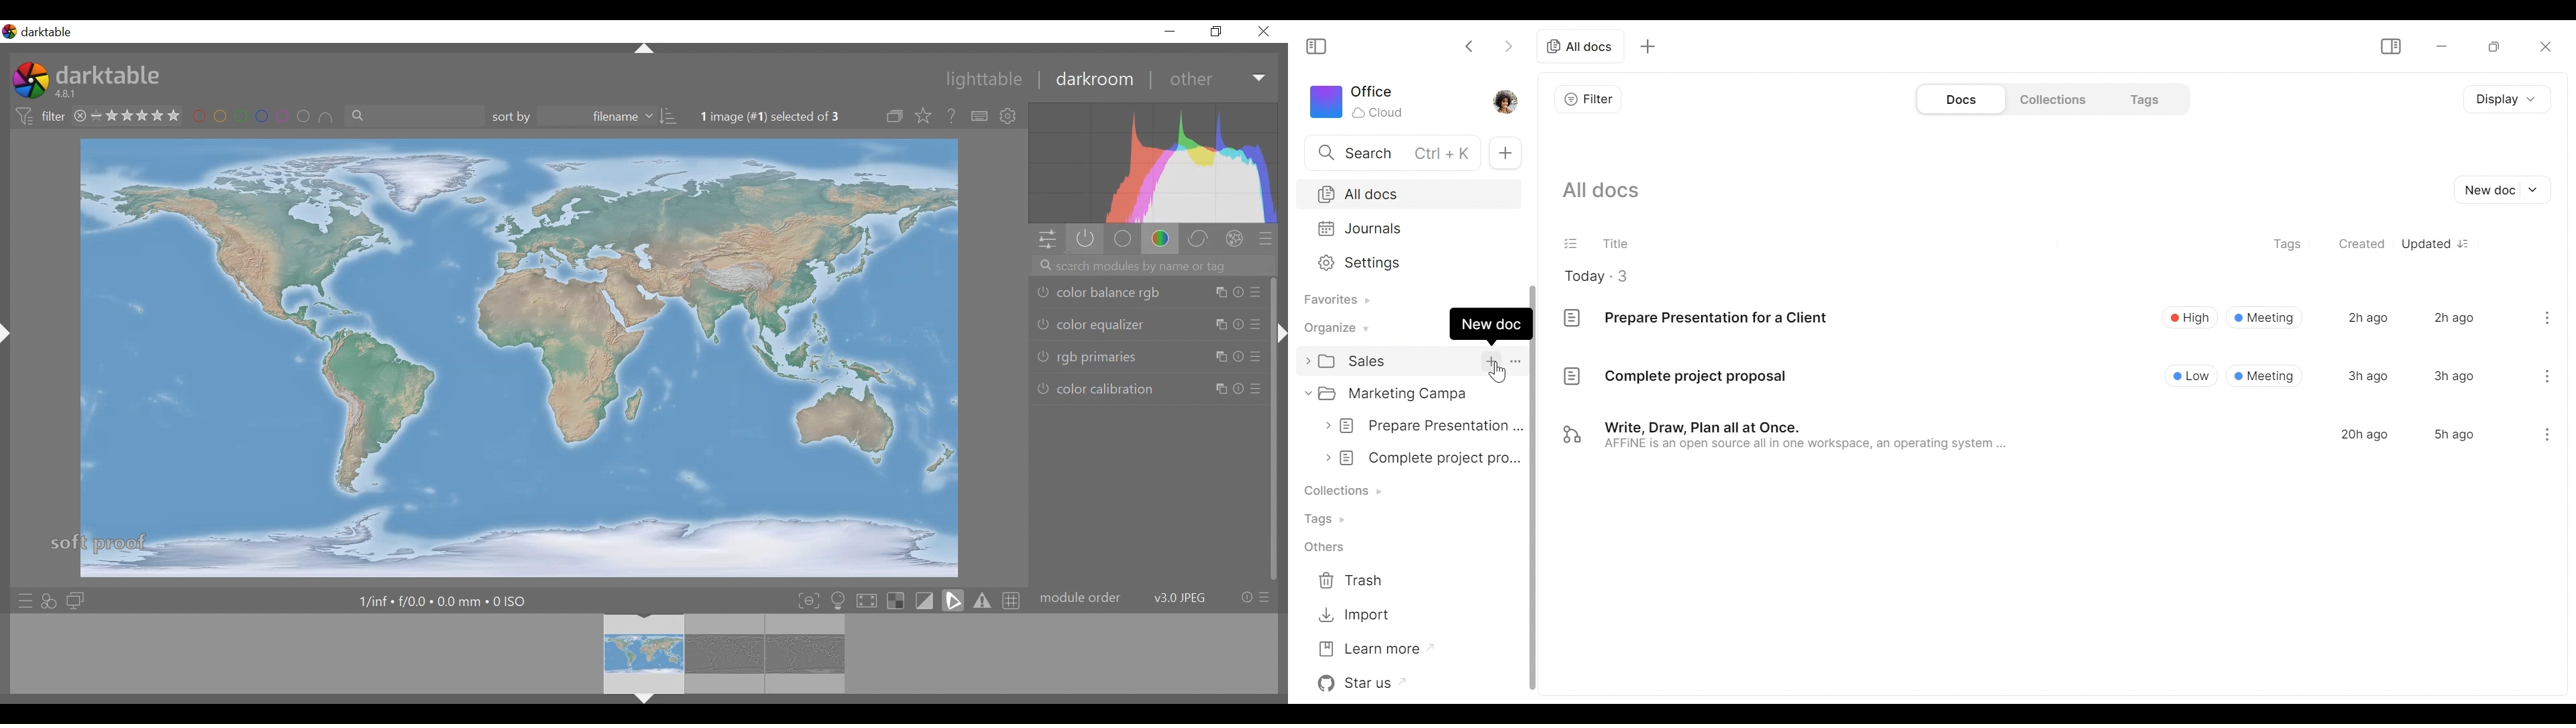 The width and height of the screenshot is (2576, 728). Describe the element at coordinates (1010, 600) in the screenshot. I see `toggle guidelines` at that location.